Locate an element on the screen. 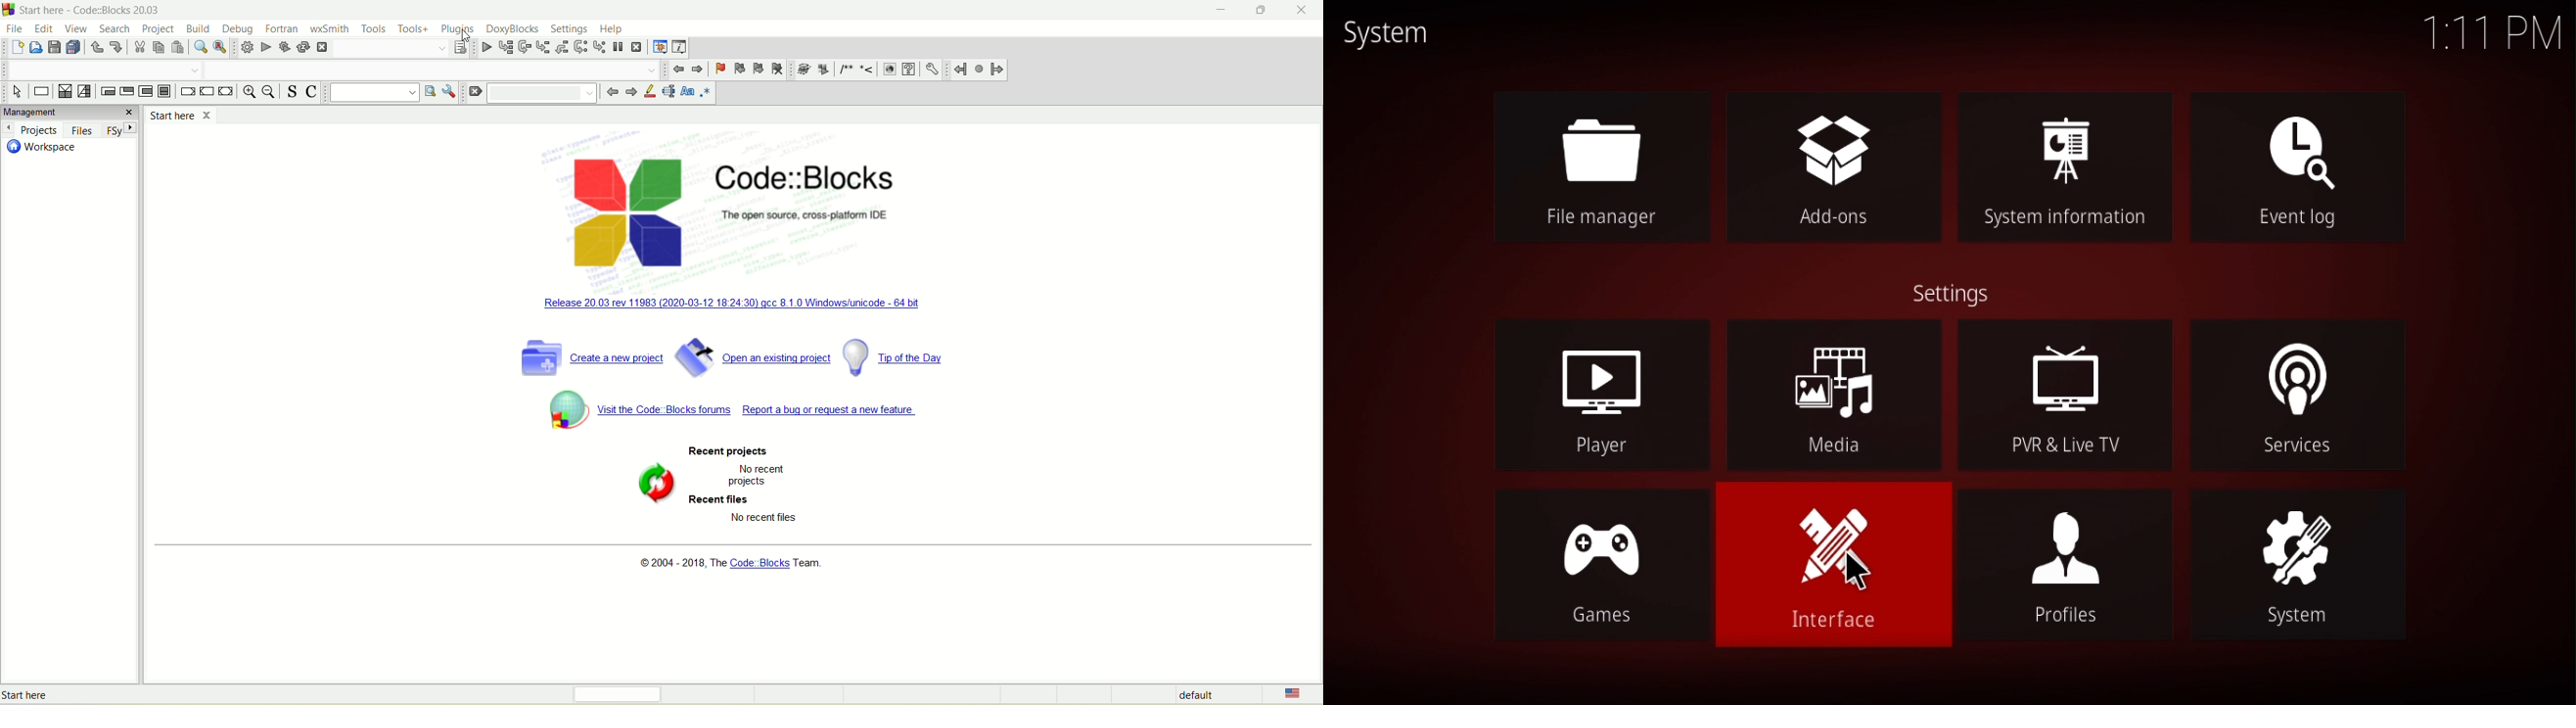 The height and width of the screenshot is (728, 2576). plugins is located at coordinates (460, 28).